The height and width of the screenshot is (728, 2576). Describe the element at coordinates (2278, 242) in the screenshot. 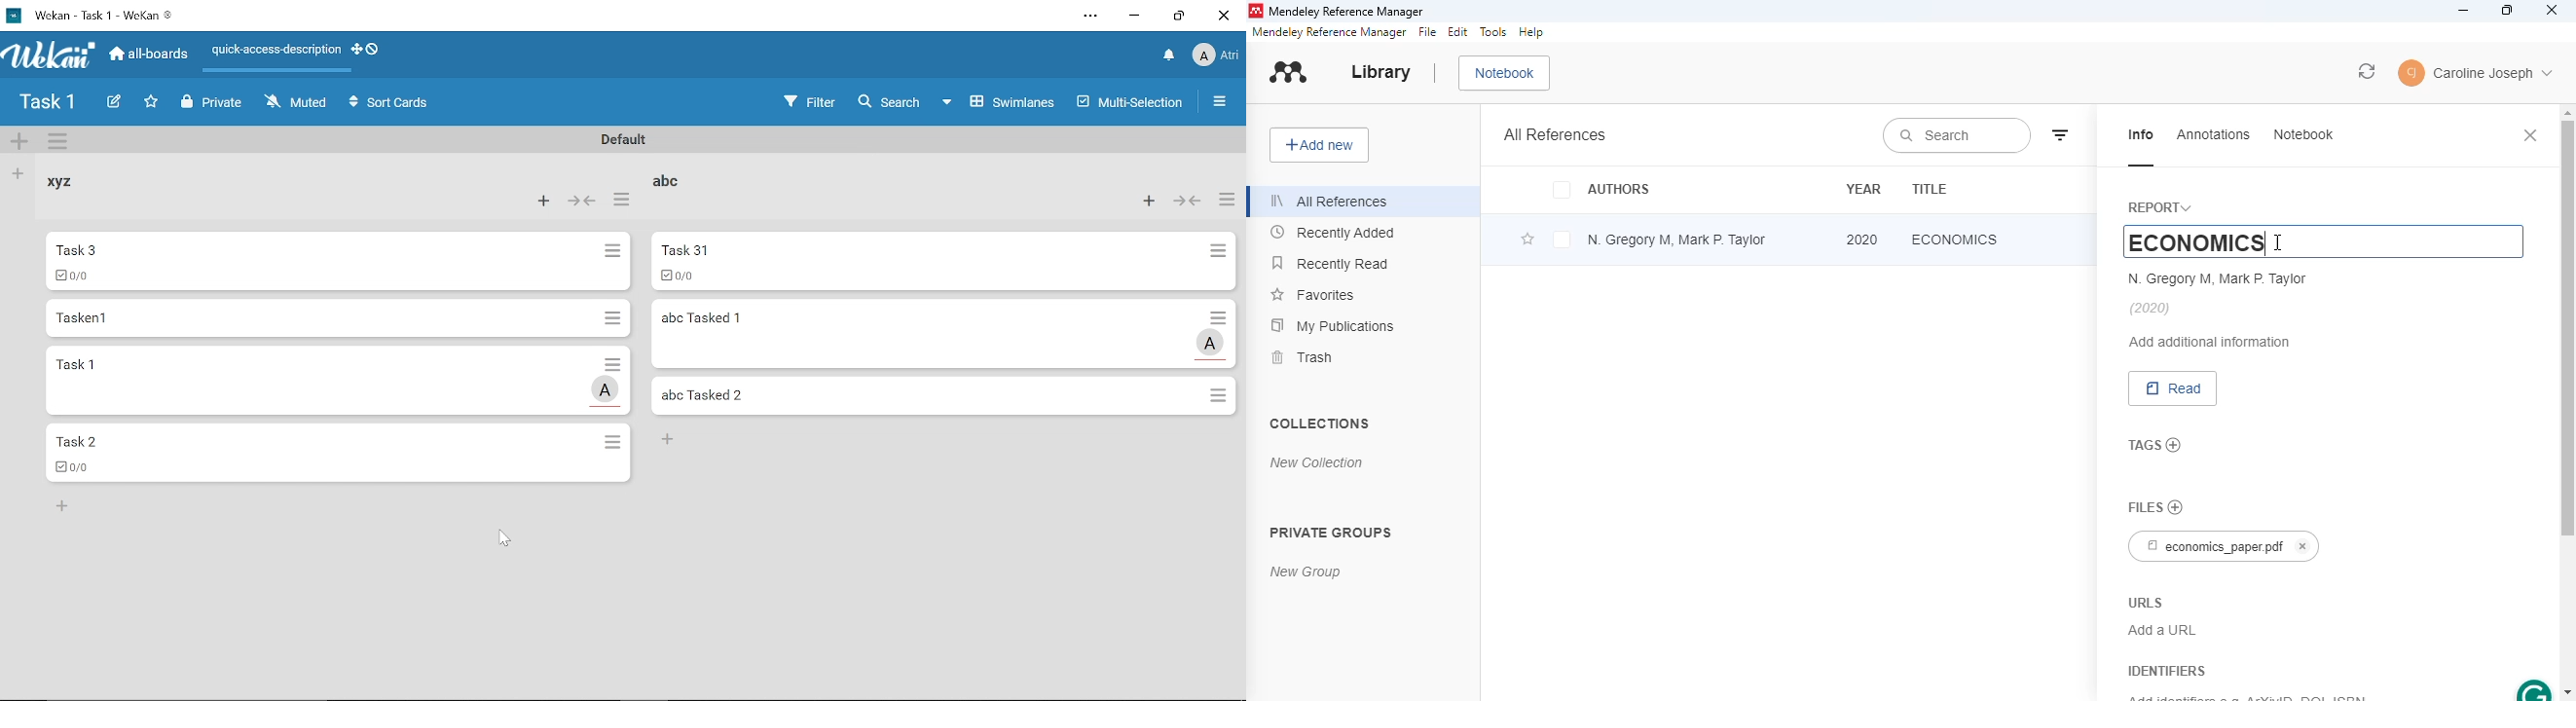

I see `cursor` at that location.